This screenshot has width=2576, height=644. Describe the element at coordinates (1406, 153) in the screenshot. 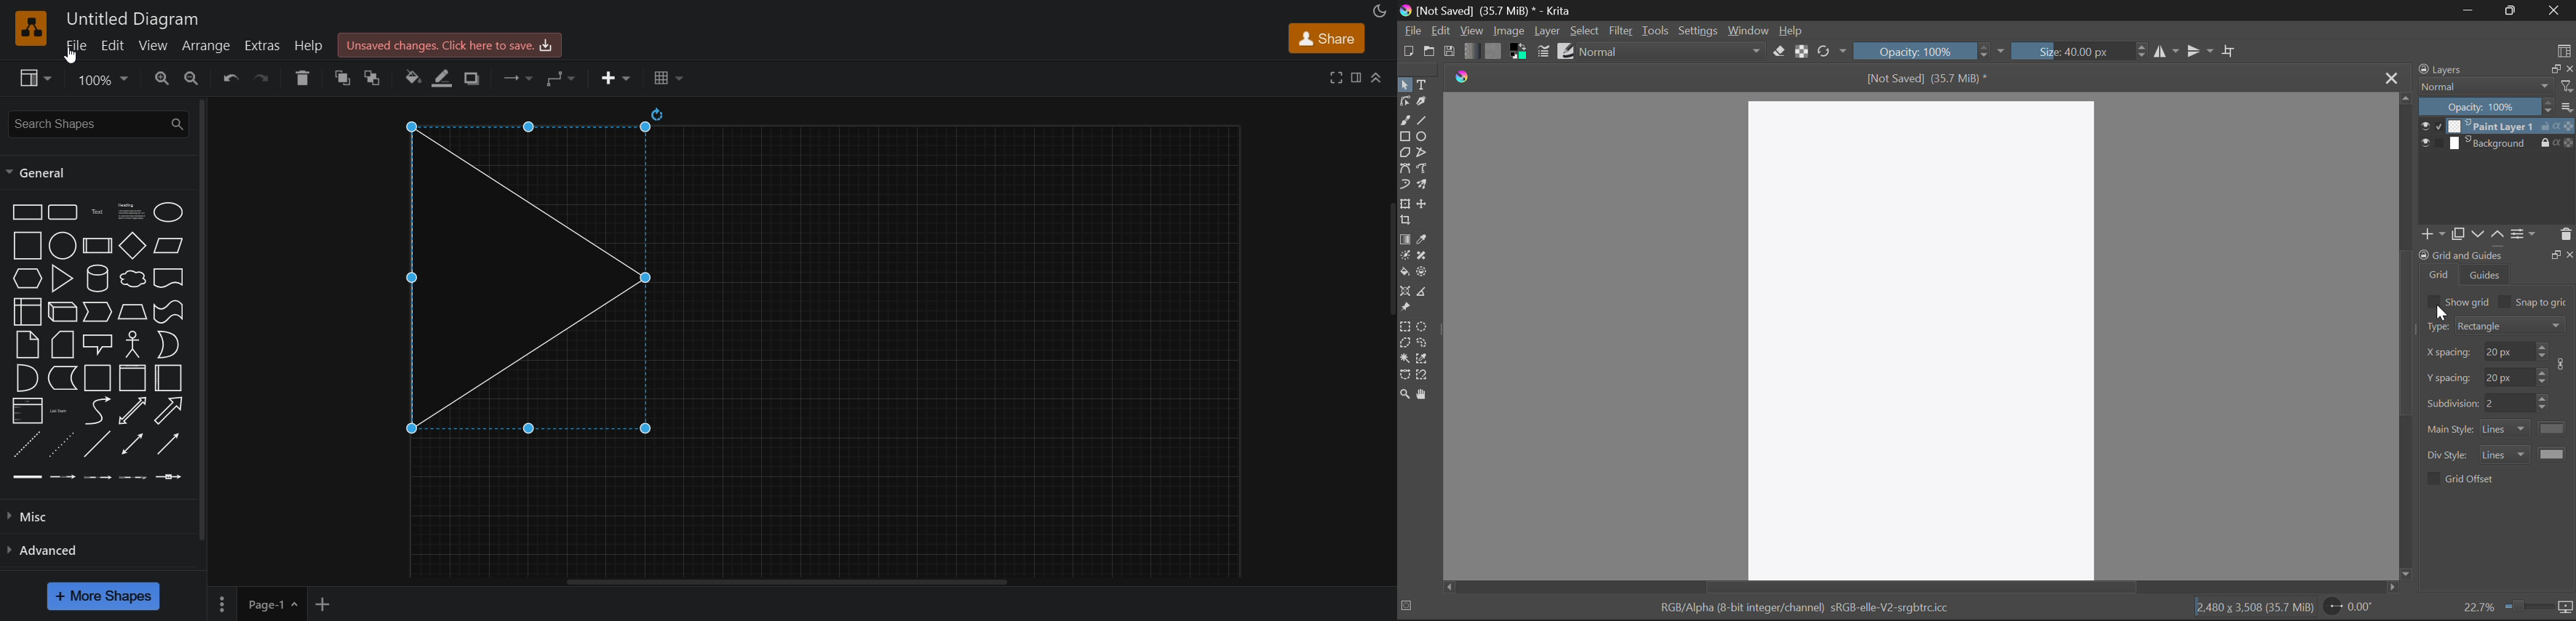

I see `Polygon` at that location.